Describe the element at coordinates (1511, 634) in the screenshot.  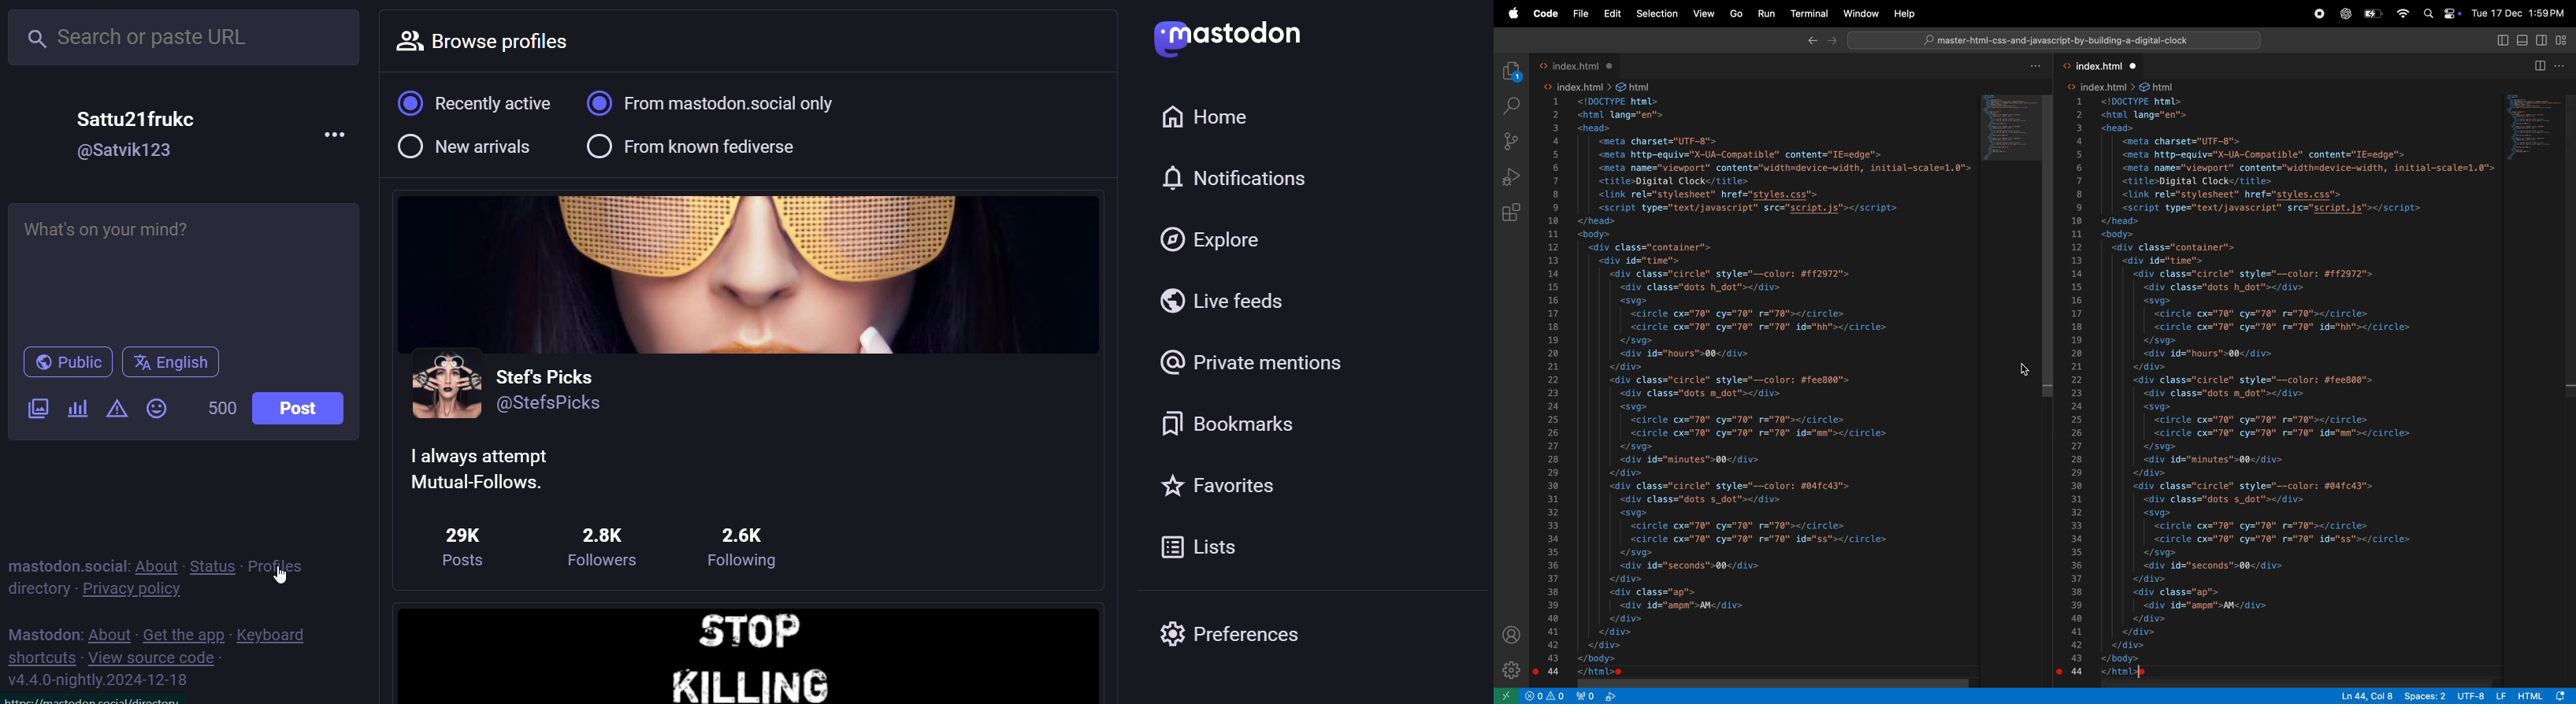
I see `profile` at that location.